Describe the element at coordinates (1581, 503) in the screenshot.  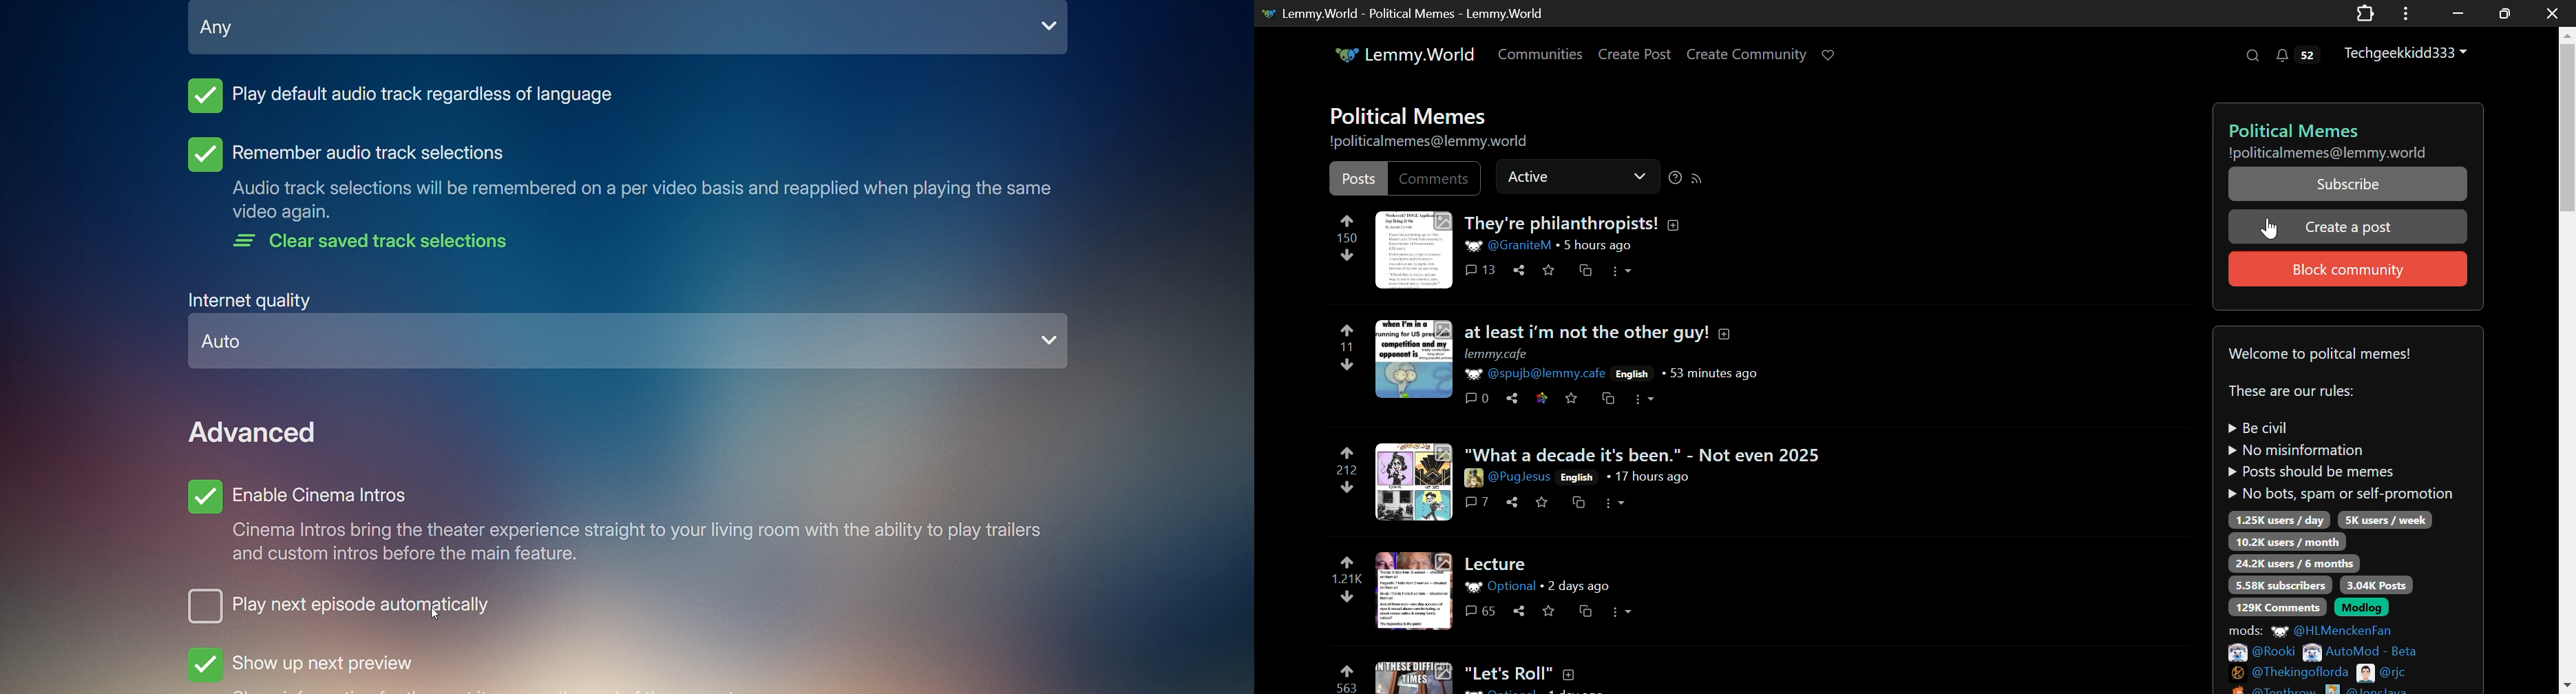
I see `Cross-post` at that location.